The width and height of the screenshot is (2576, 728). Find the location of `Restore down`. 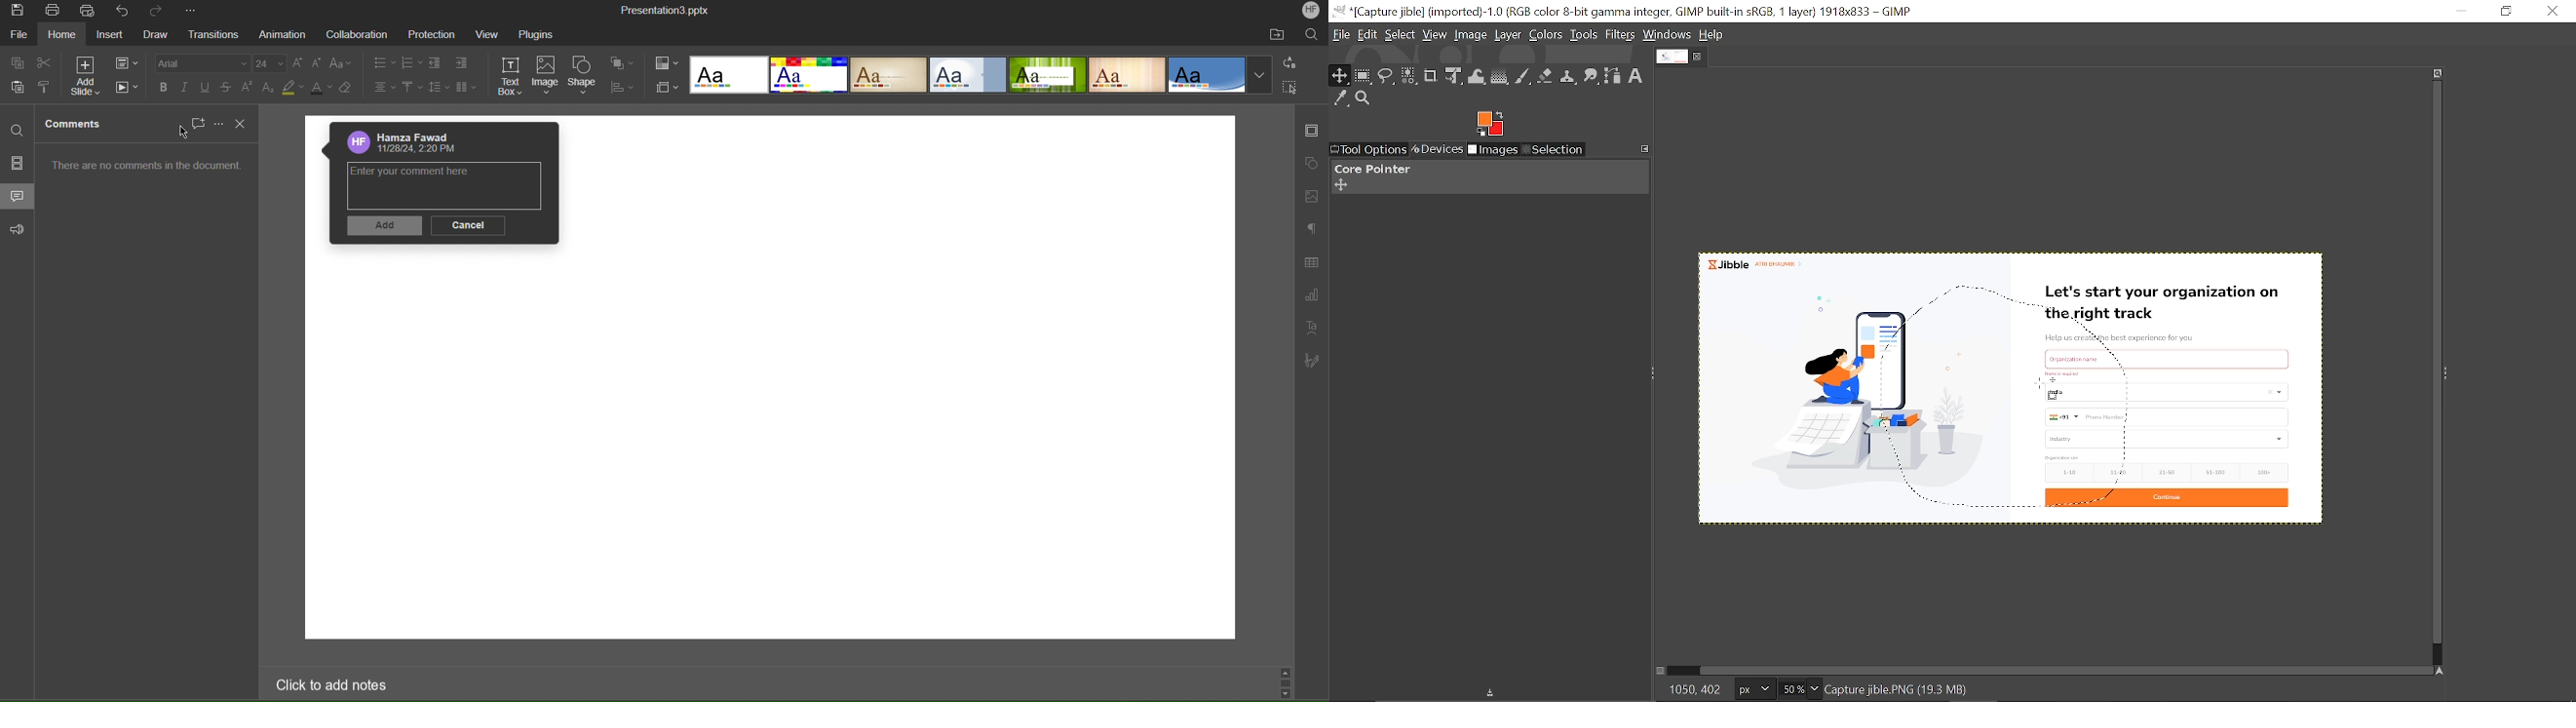

Restore down is located at coordinates (2508, 11).